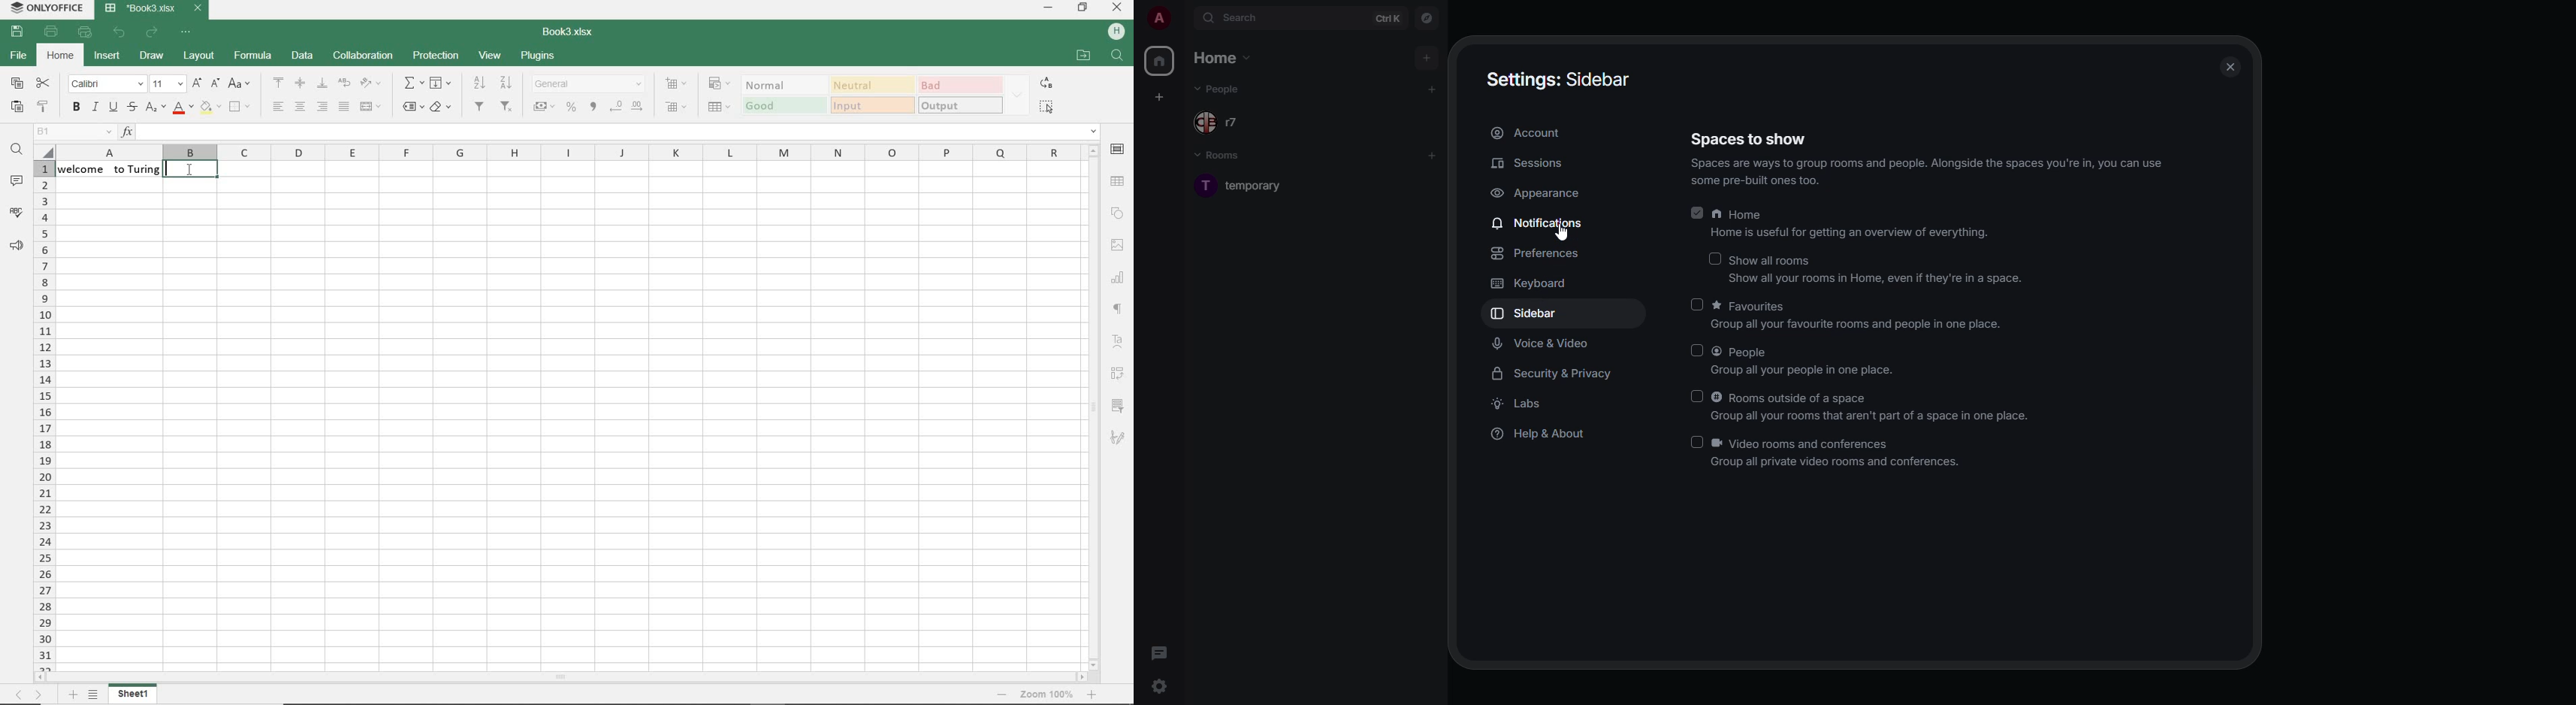  Describe the element at coordinates (589, 85) in the screenshot. I see `number format` at that location.